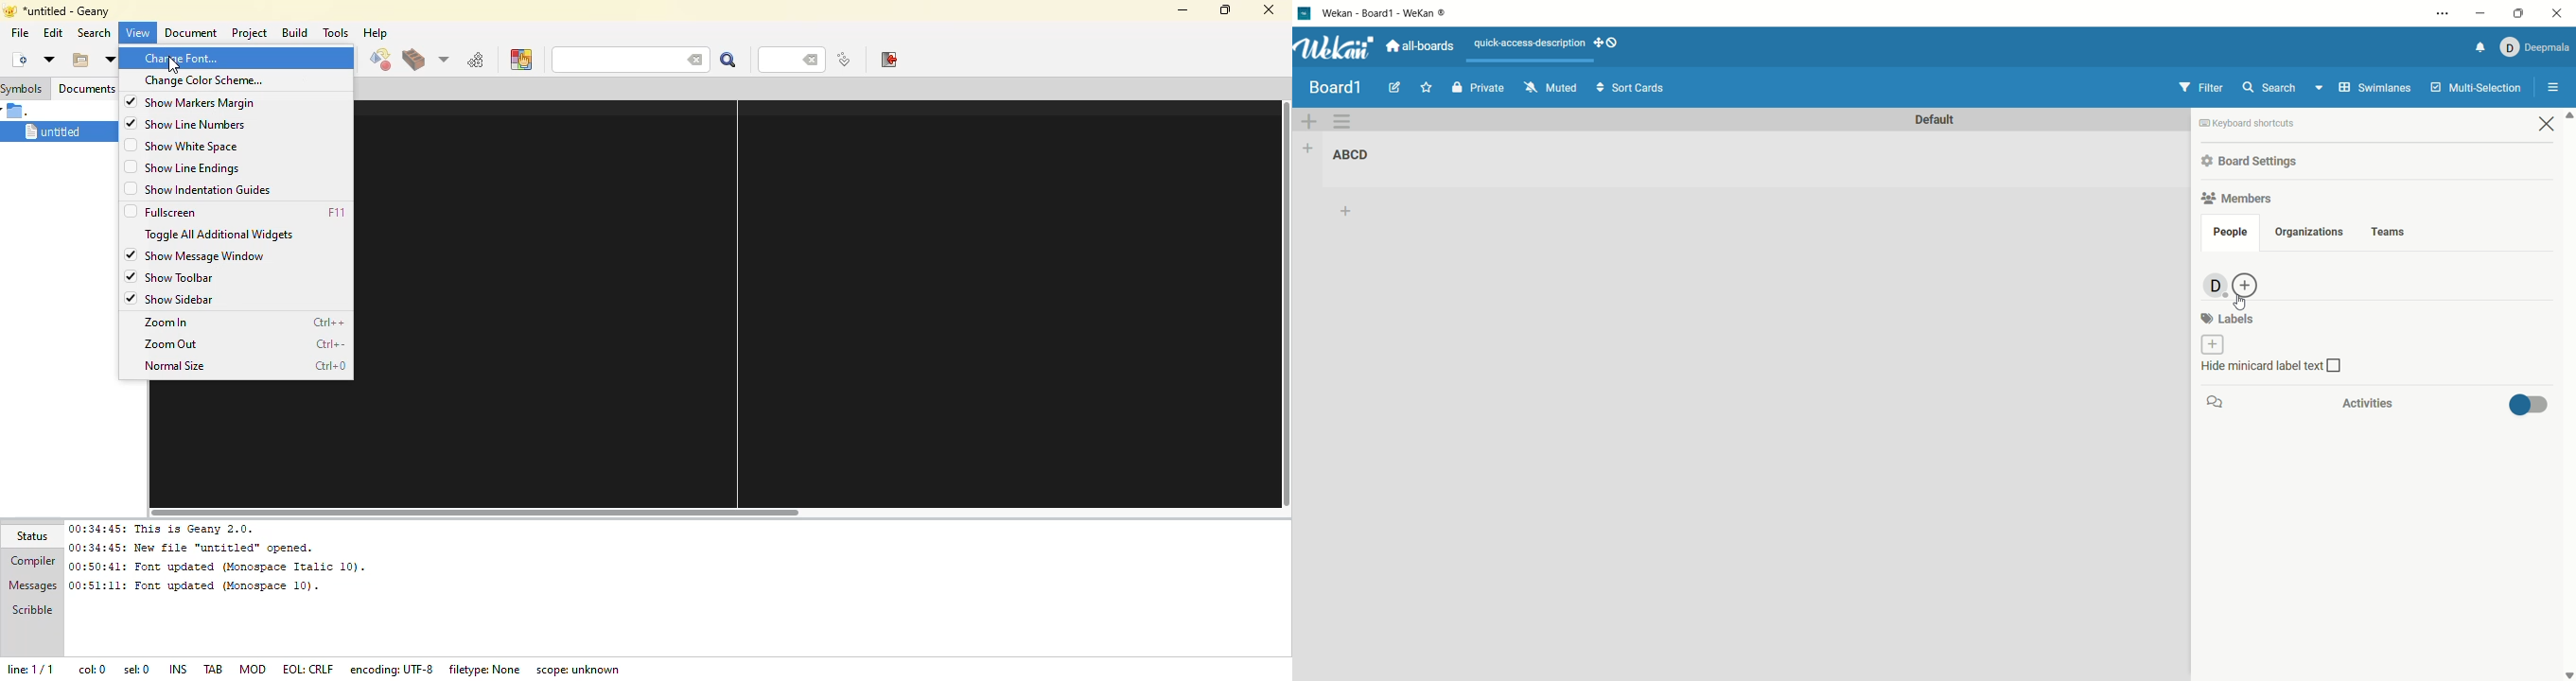  I want to click on maximize, so click(2519, 13).